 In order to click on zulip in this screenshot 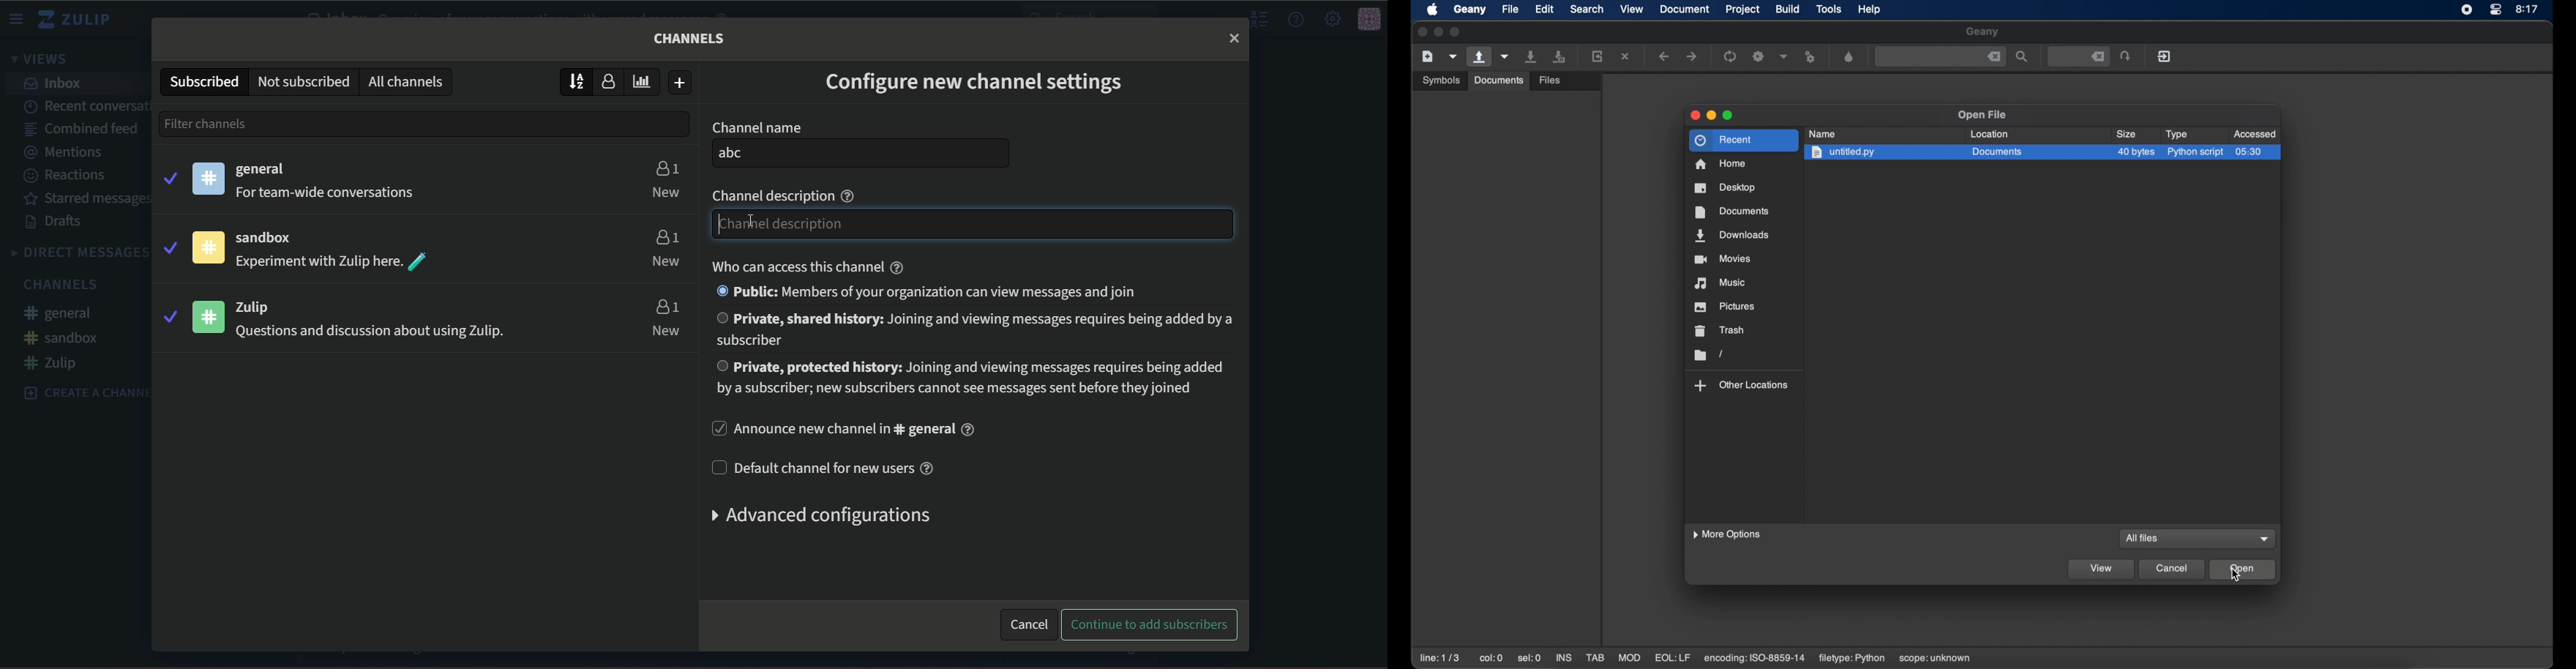, I will do `click(263, 305)`.